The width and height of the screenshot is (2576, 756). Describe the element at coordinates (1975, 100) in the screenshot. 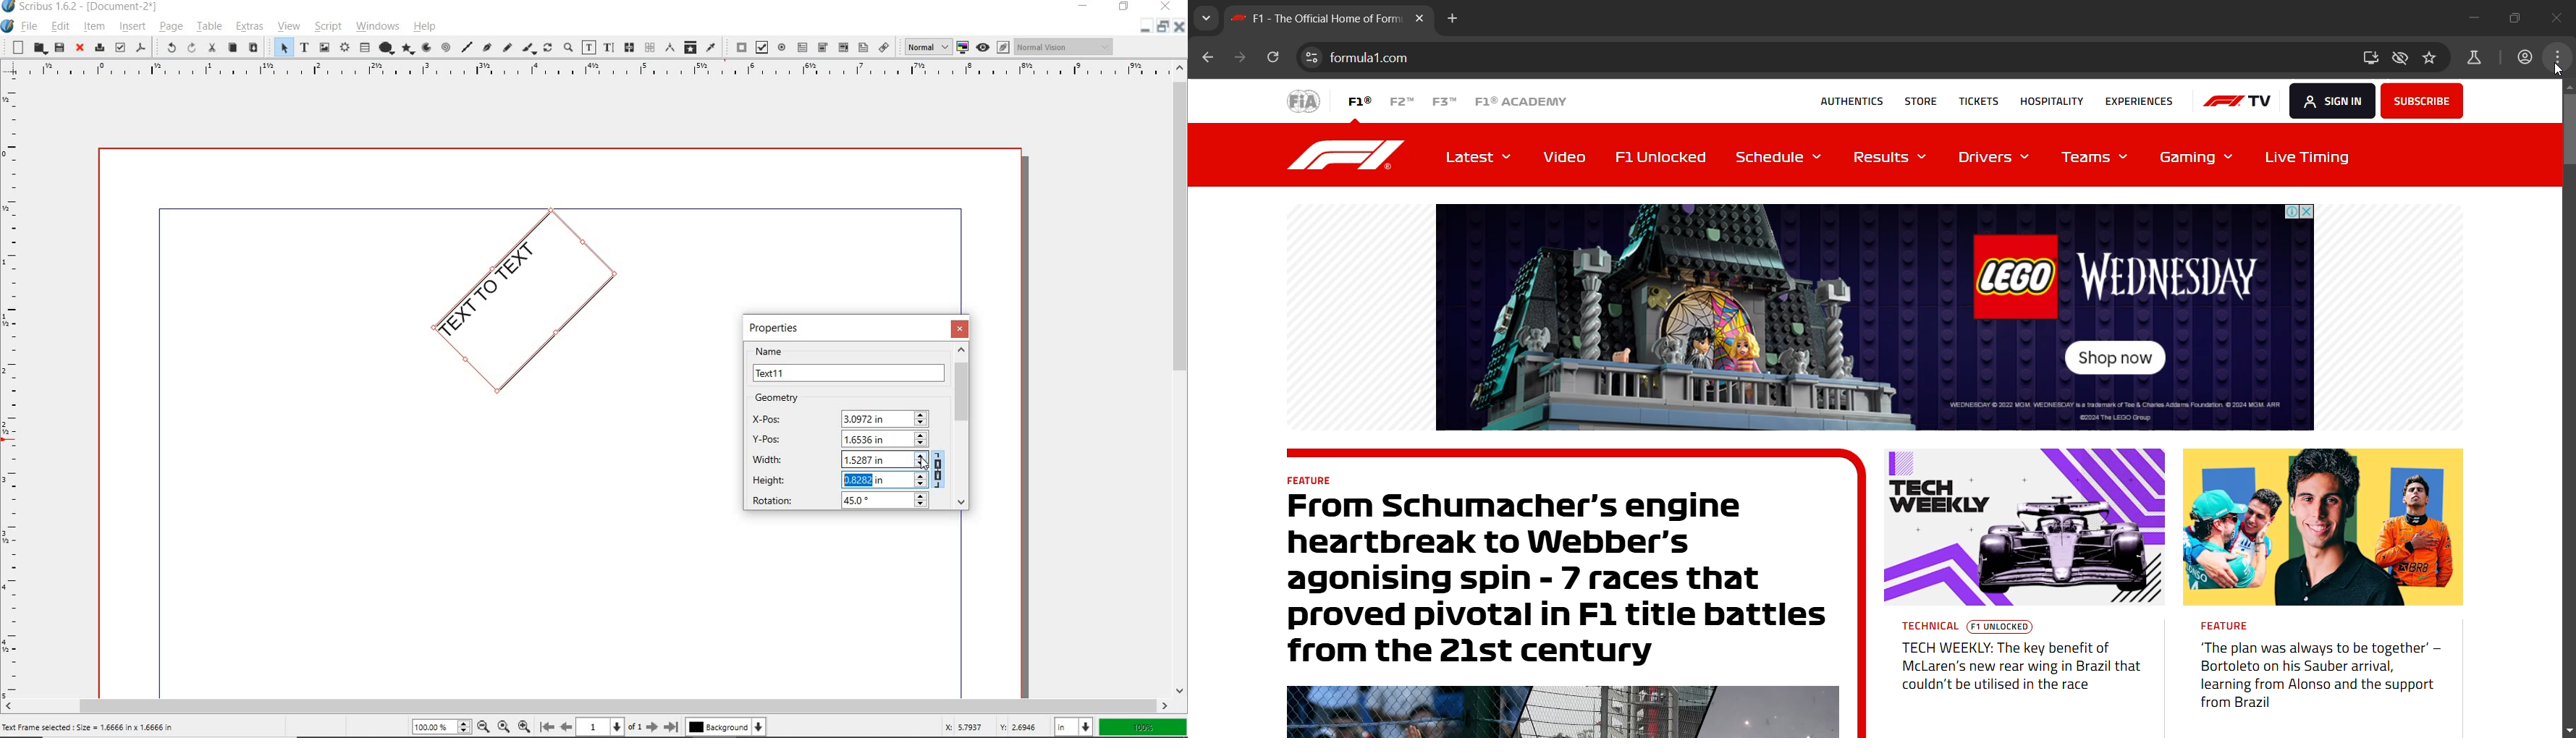

I see `TICKETS` at that location.